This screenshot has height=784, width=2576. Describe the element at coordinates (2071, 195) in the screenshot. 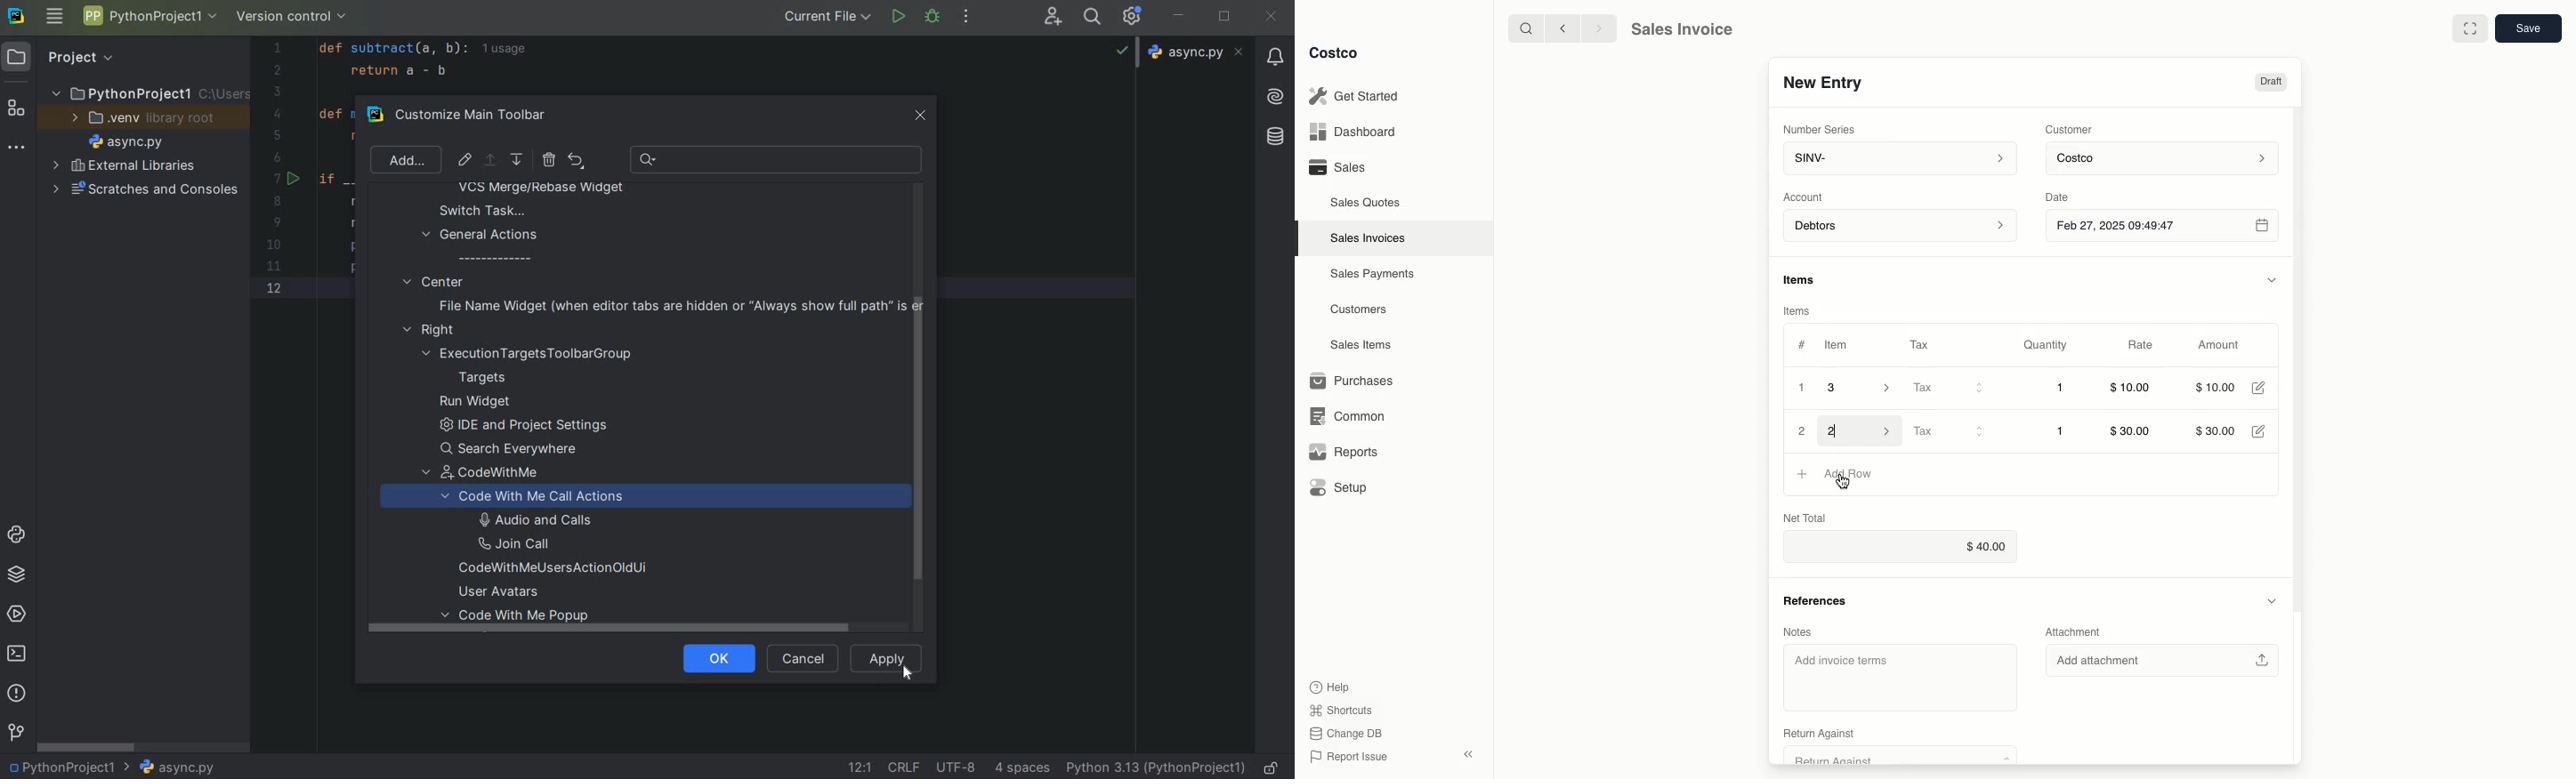

I see `Date` at that location.